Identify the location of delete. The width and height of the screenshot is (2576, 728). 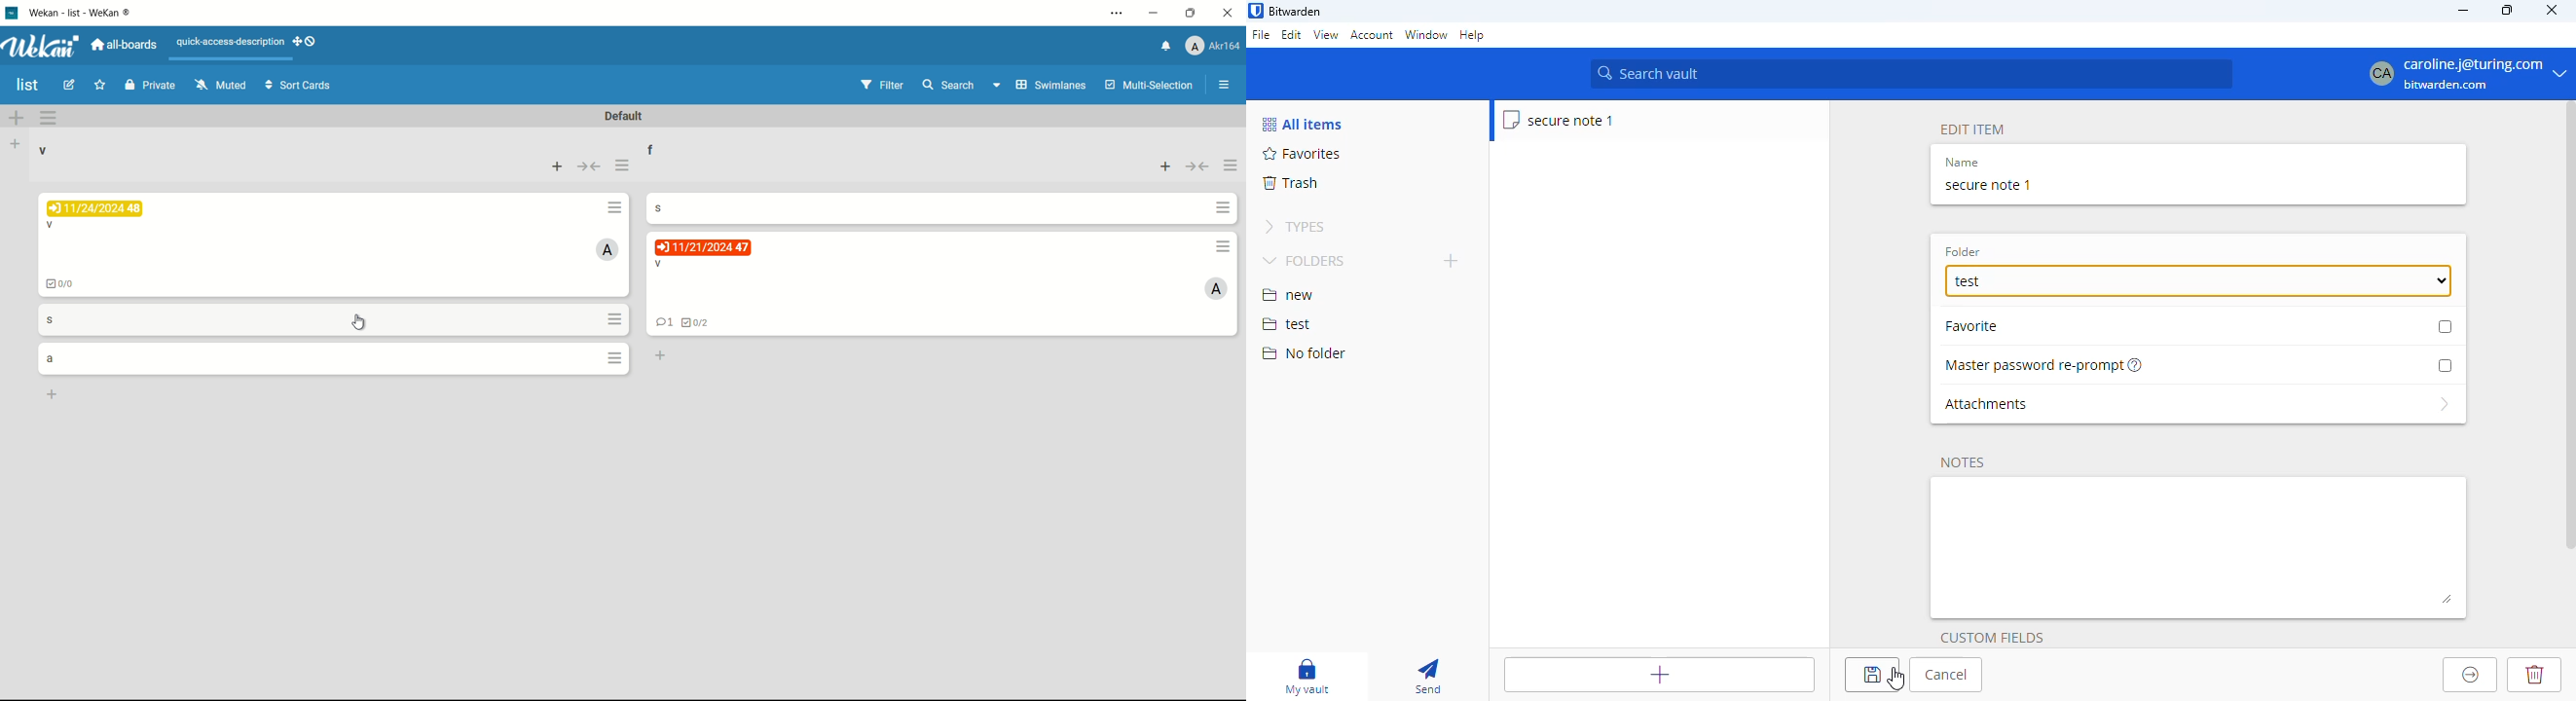
(2533, 675).